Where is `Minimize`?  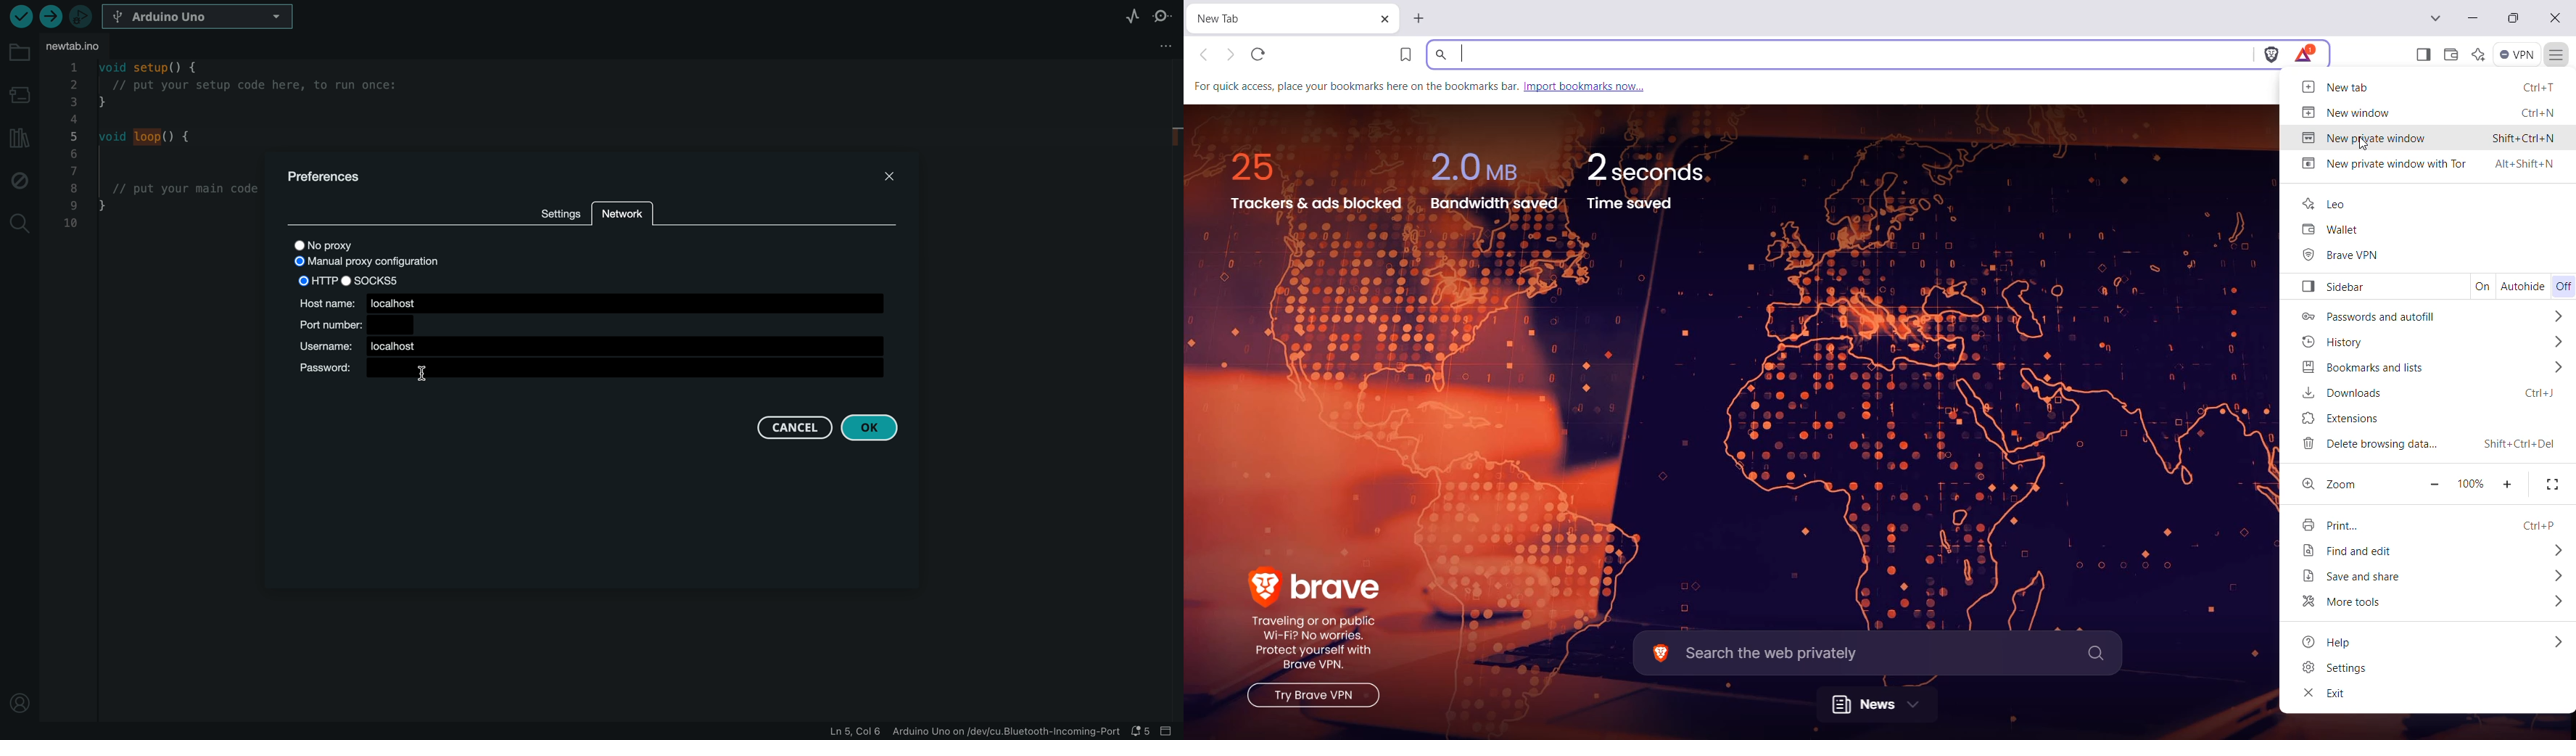 Minimize is located at coordinates (2473, 17).